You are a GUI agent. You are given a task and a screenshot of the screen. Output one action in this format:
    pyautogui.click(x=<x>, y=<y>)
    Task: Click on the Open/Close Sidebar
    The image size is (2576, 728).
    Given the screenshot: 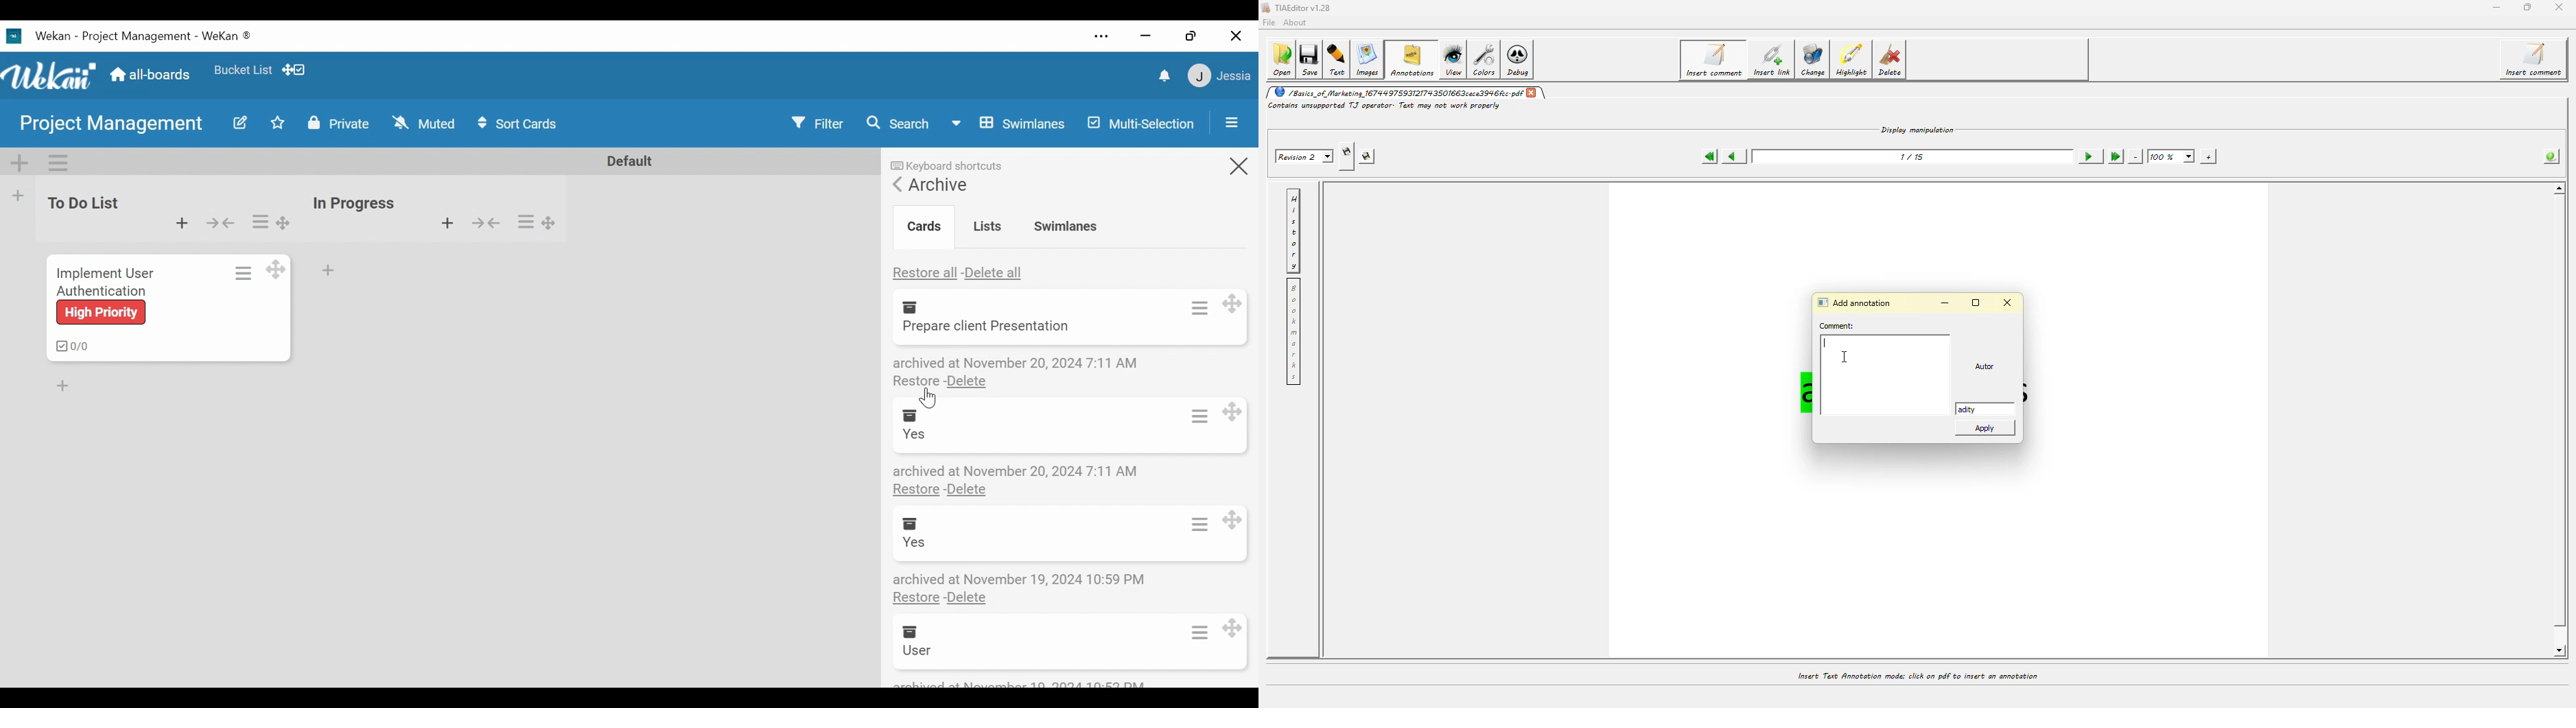 What is the action you would take?
    pyautogui.click(x=1231, y=123)
    